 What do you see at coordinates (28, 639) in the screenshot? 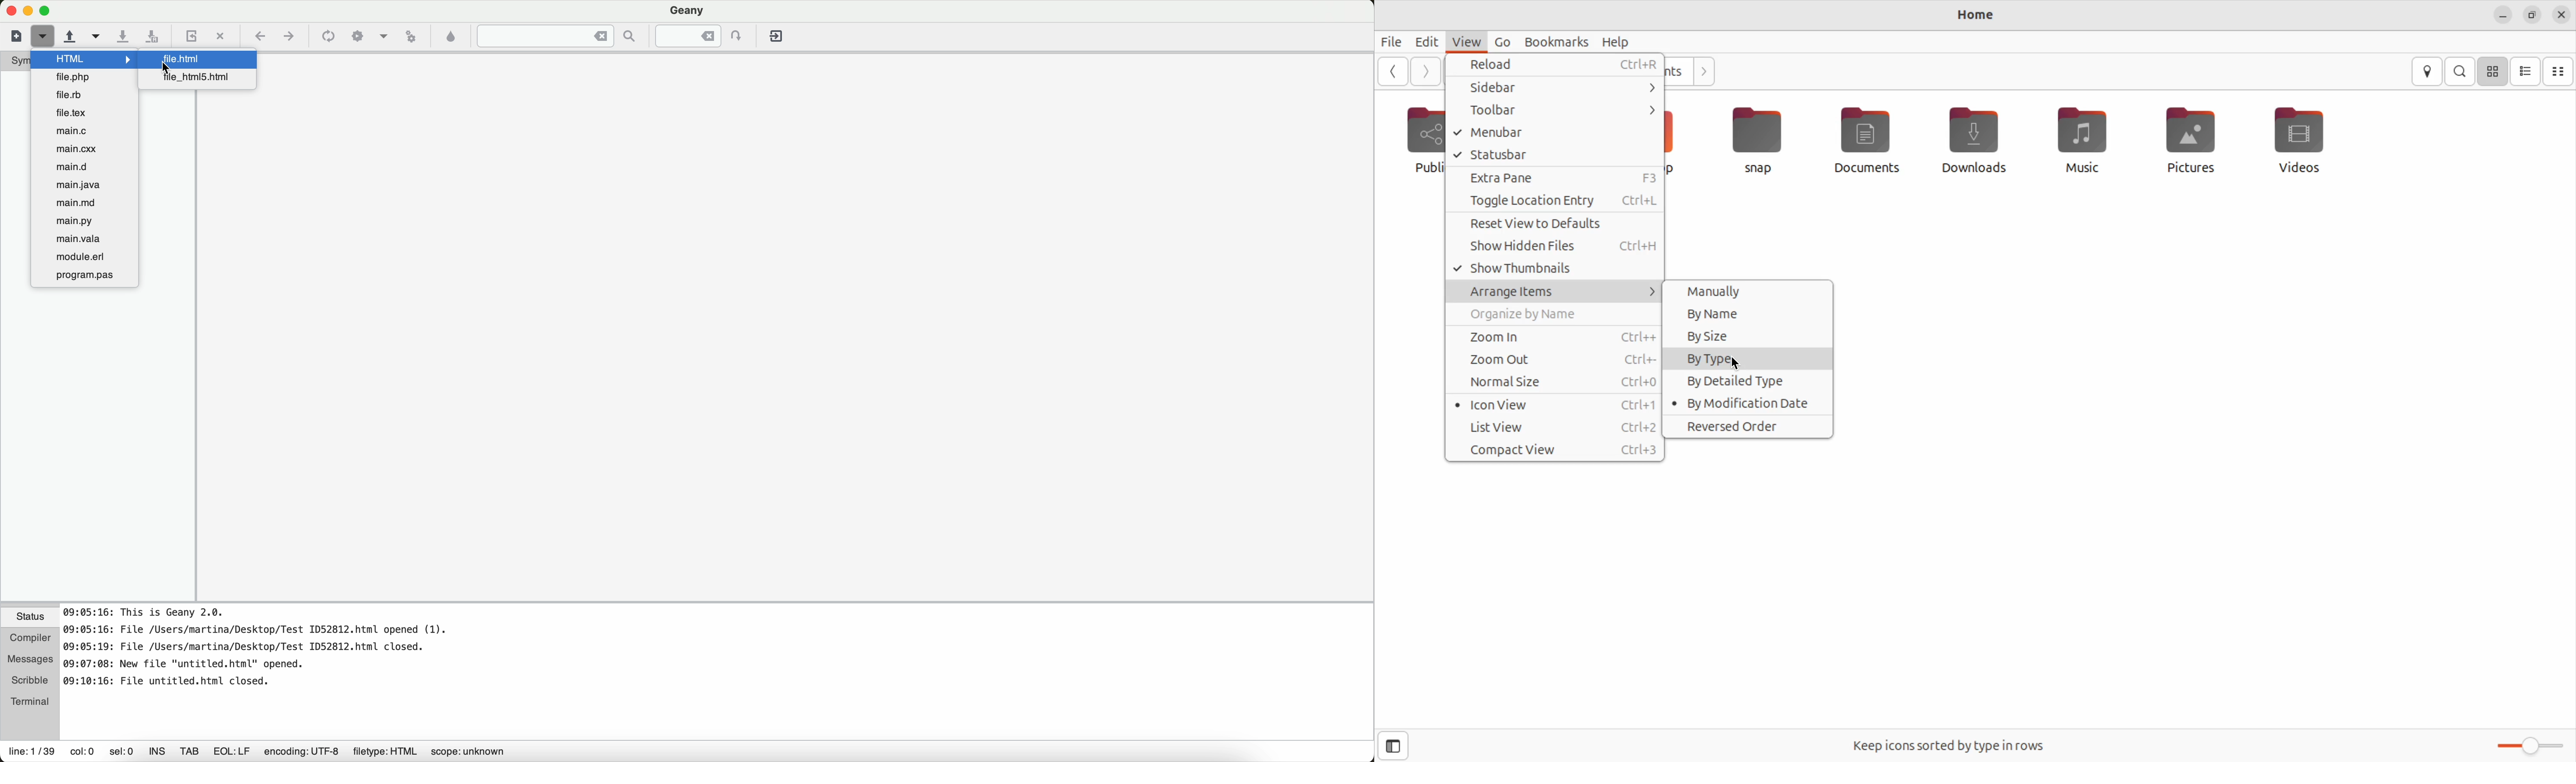
I see `compiler` at bounding box center [28, 639].